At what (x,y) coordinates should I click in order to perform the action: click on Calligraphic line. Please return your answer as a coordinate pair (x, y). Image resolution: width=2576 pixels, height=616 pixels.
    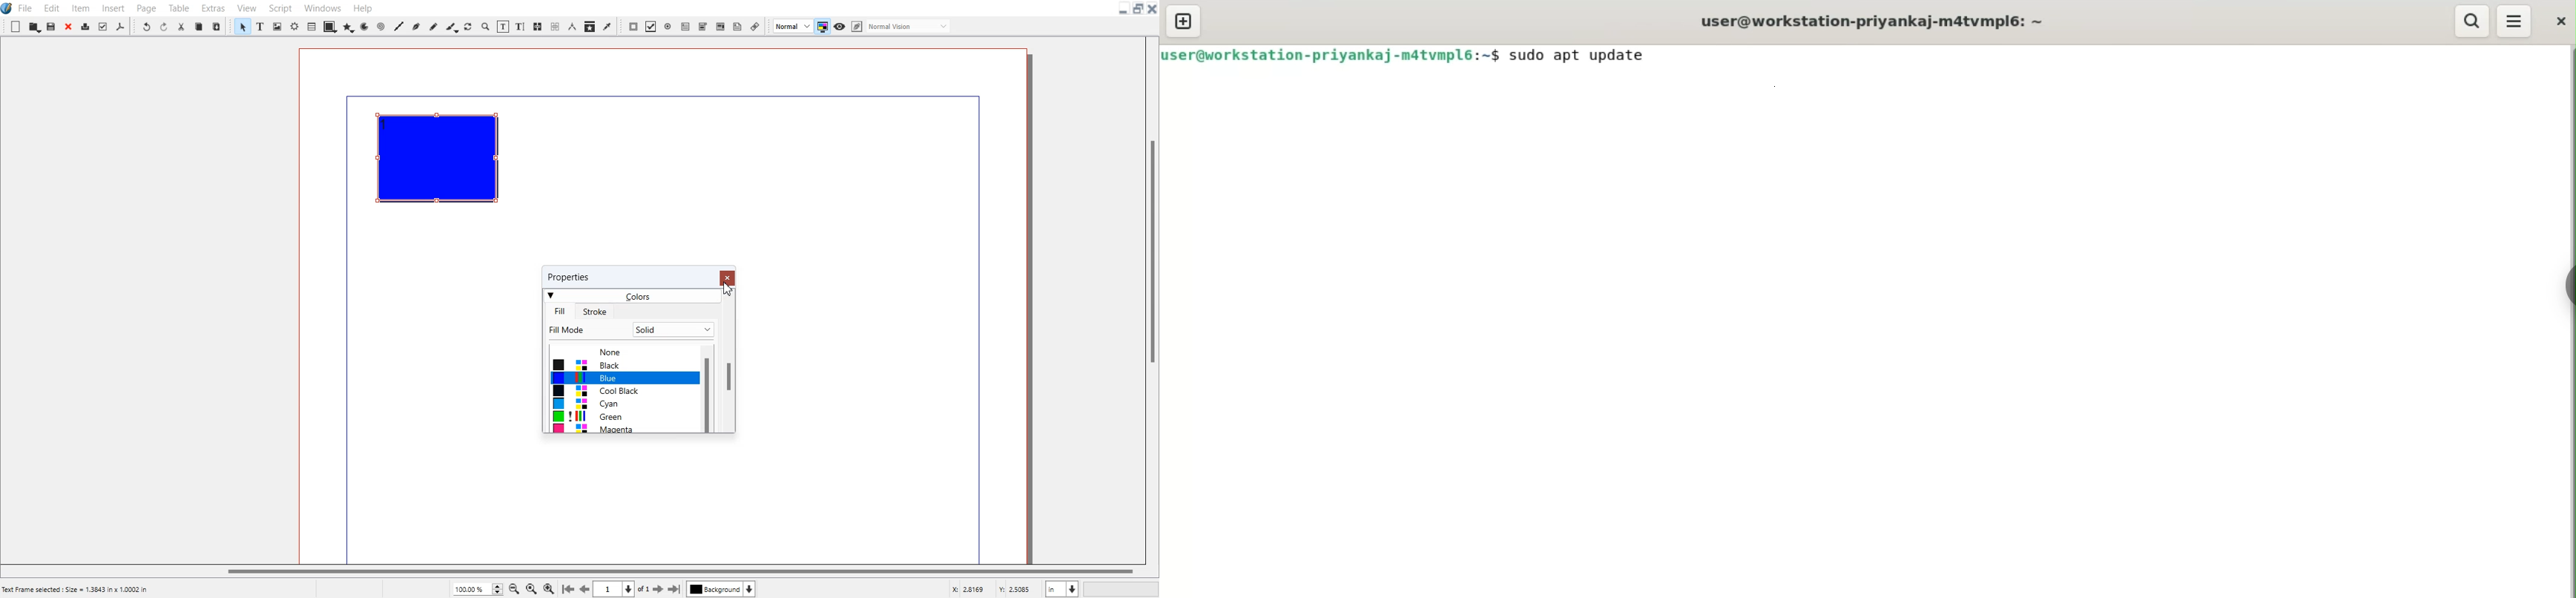
    Looking at the image, I should click on (451, 27).